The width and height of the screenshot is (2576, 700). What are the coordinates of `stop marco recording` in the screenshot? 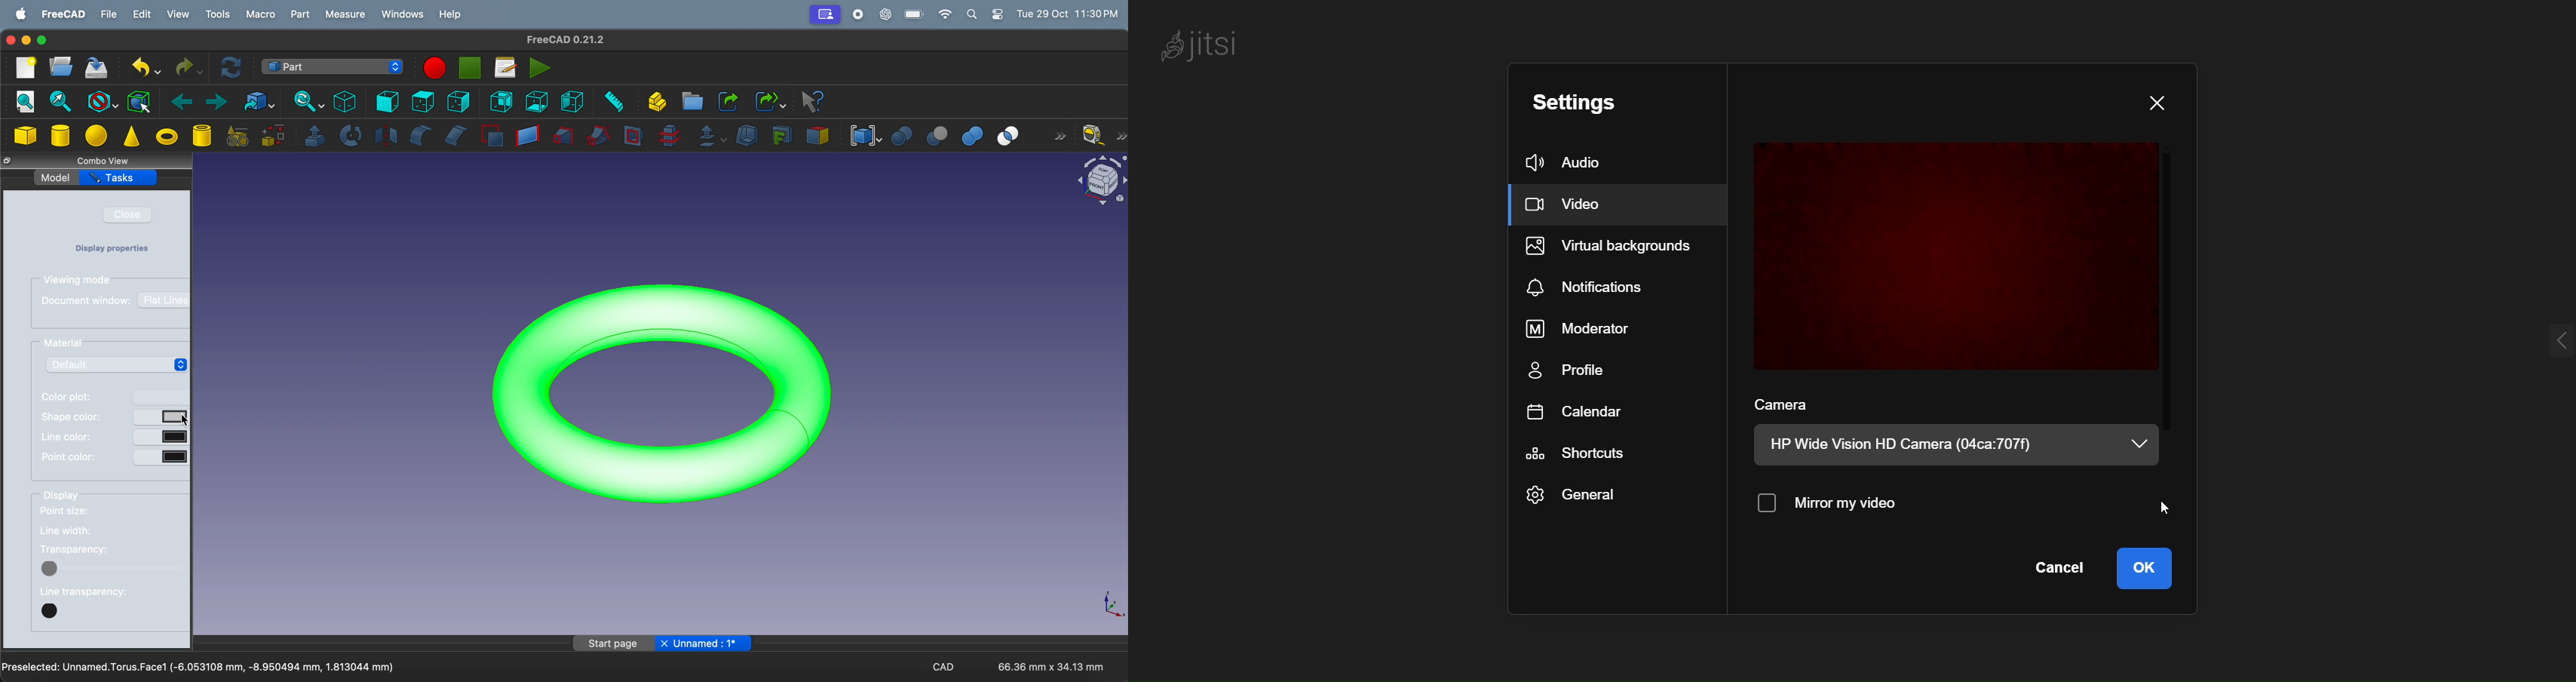 It's located at (471, 68).